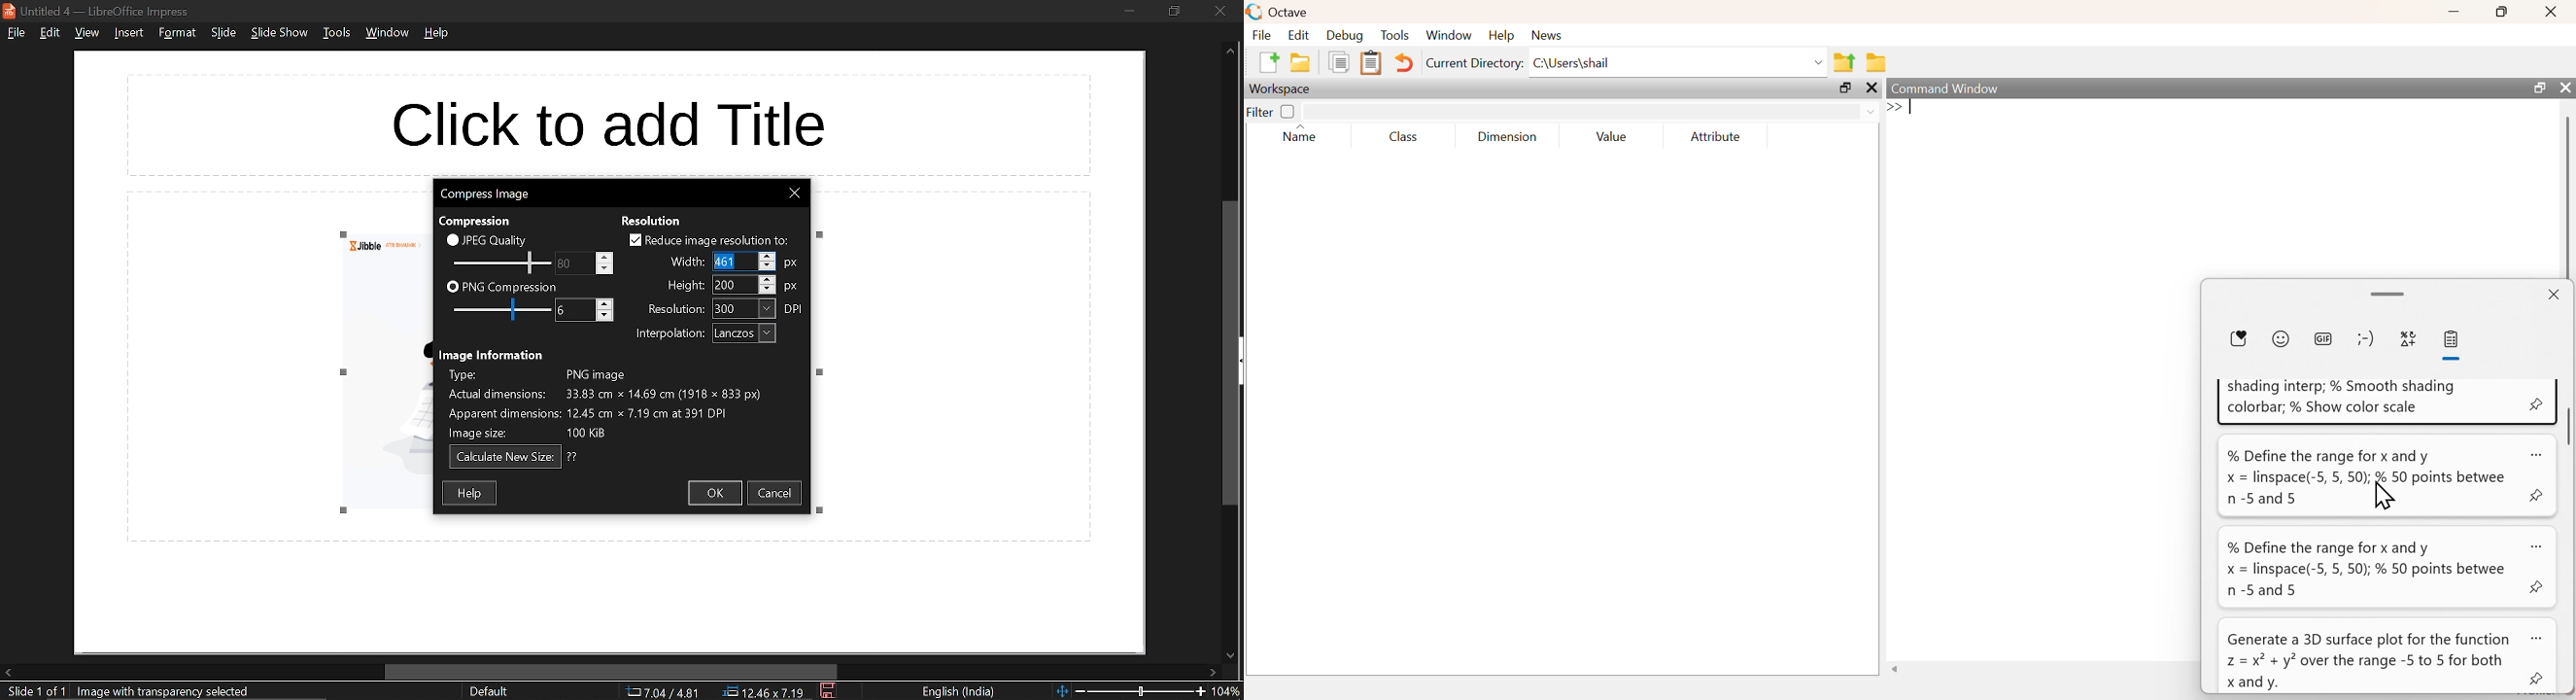 The image size is (2576, 700). I want to click on scroll bar, so click(2568, 424).